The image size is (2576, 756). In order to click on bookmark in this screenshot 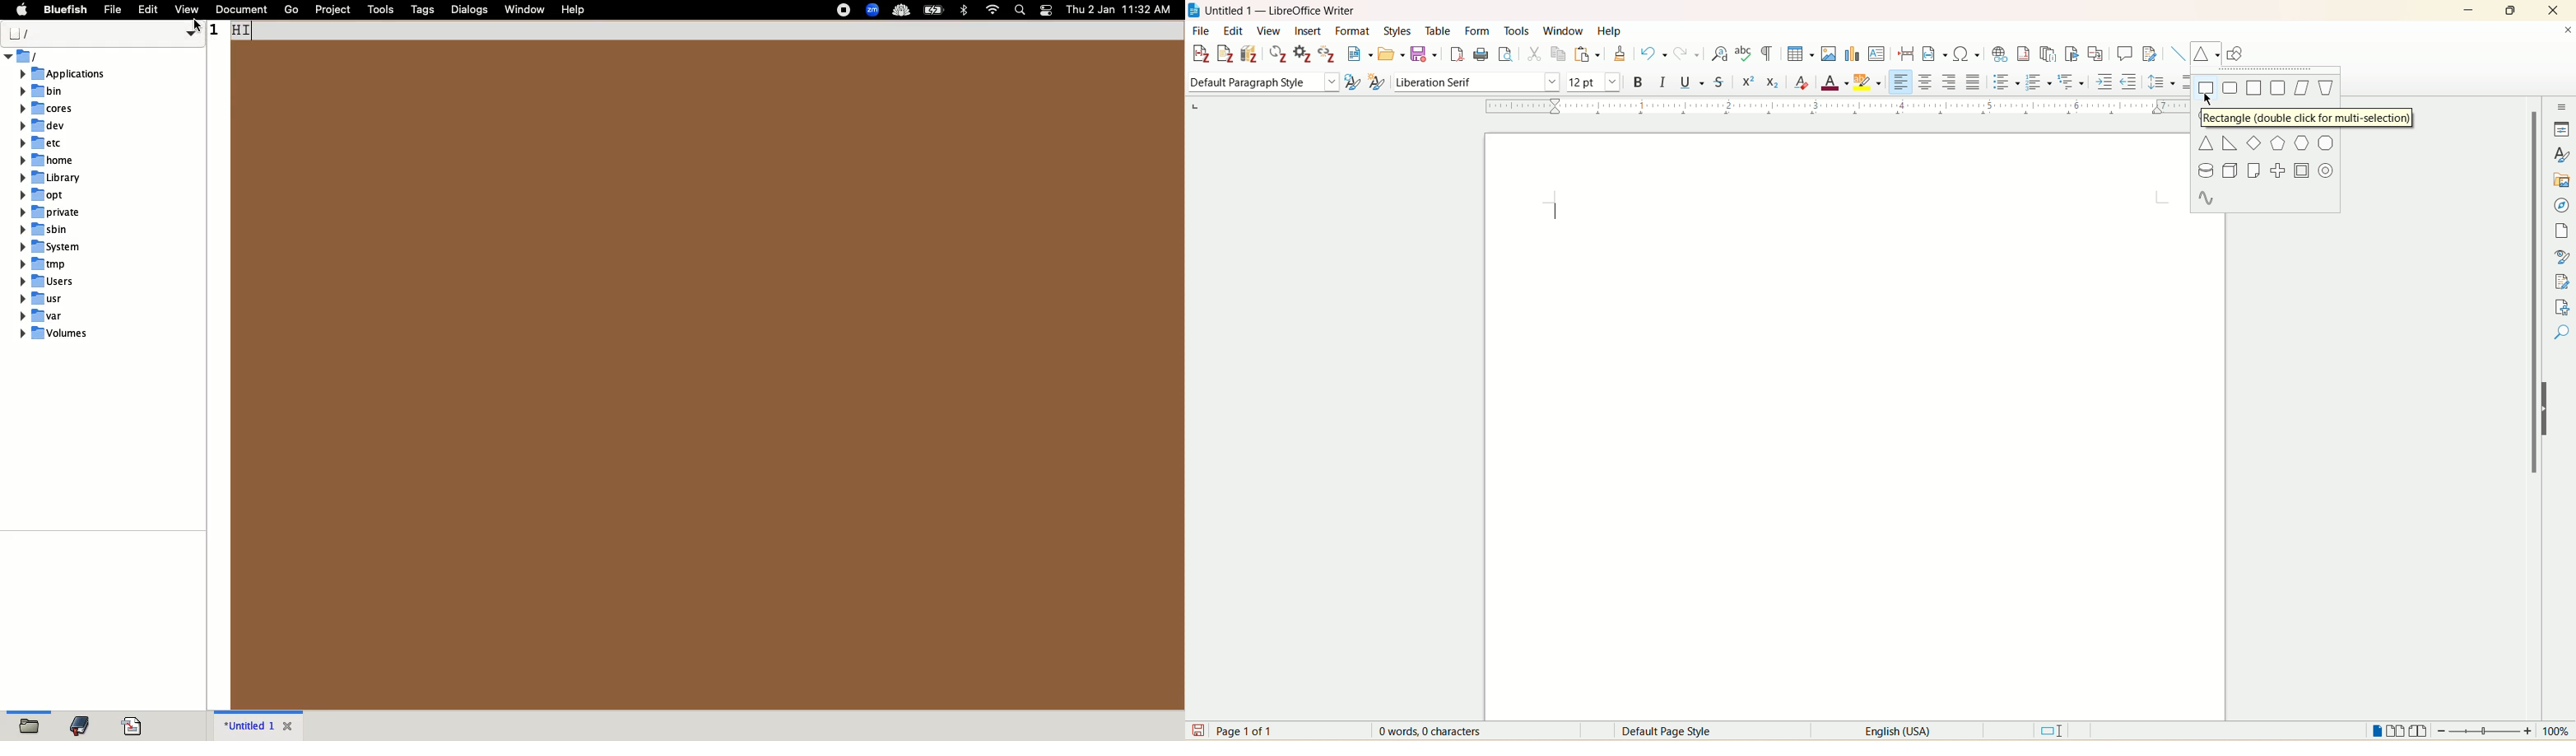, I will do `click(80, 723)`.